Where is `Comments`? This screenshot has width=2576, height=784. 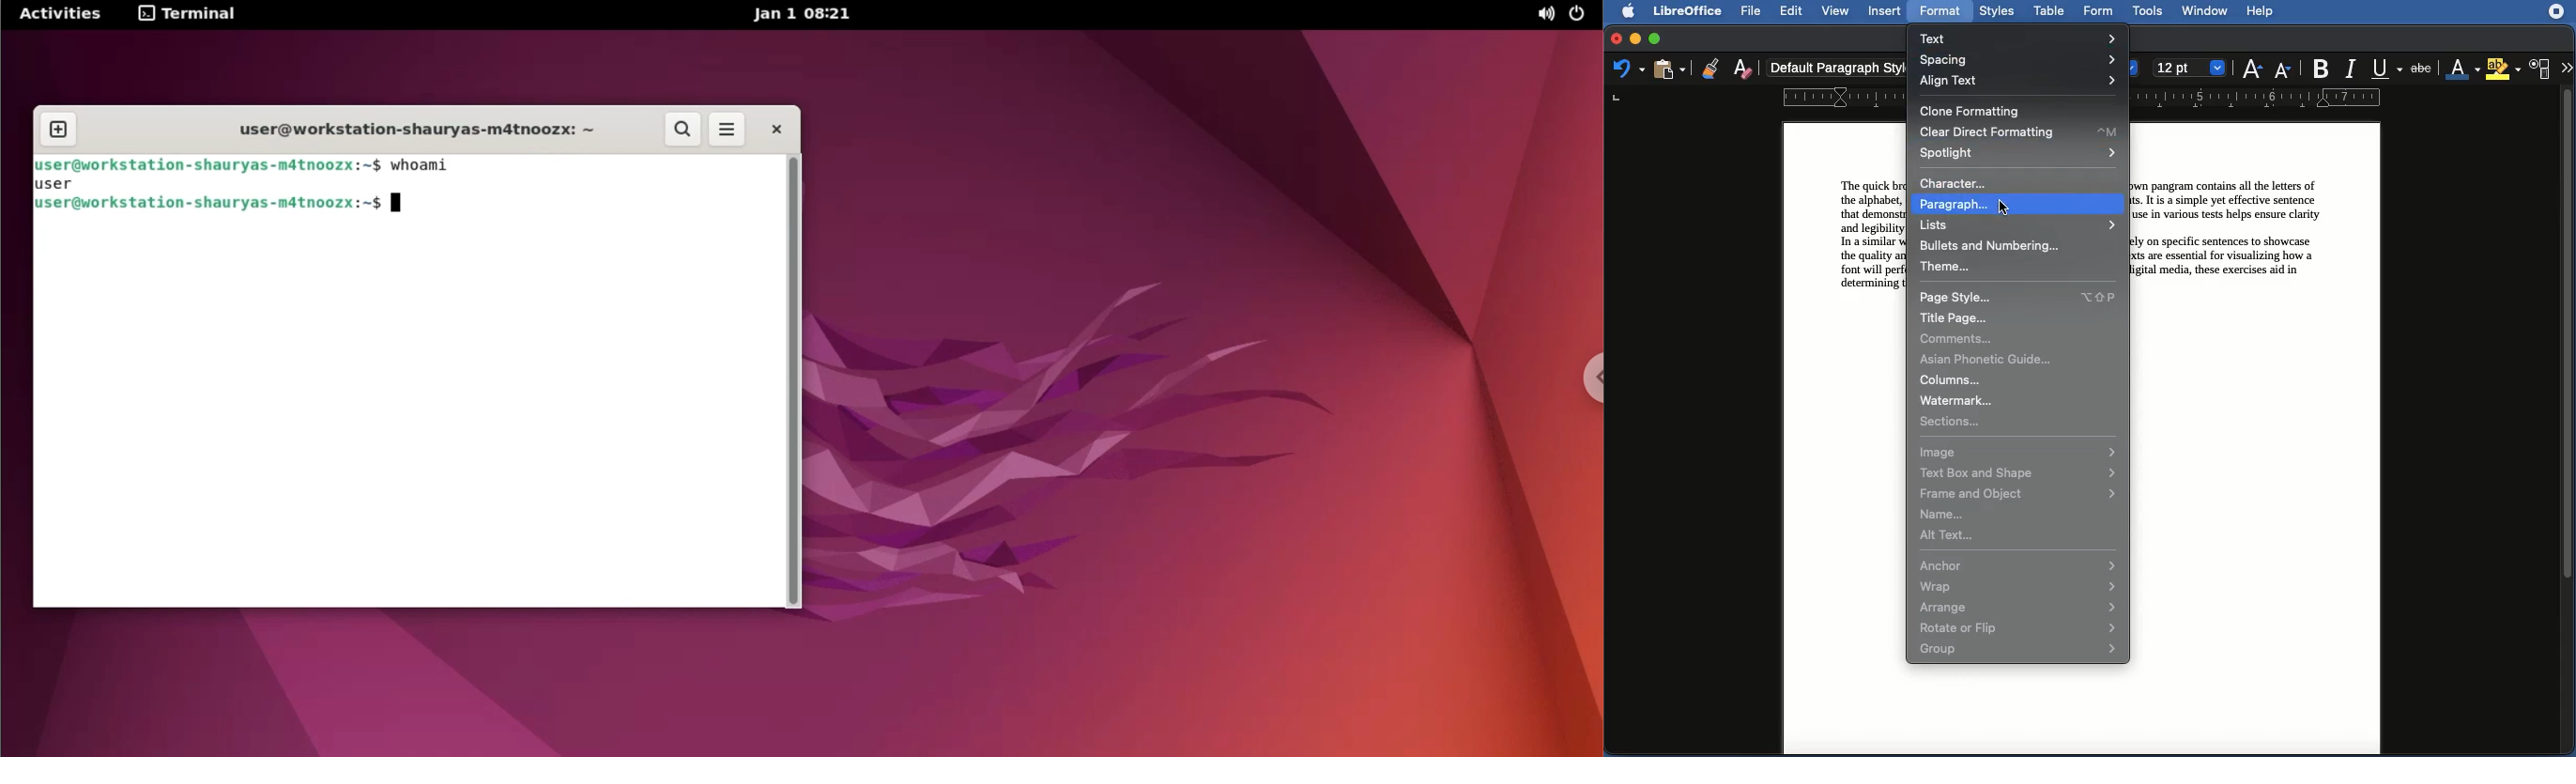 Comments is located at coordinates (1967, 340).